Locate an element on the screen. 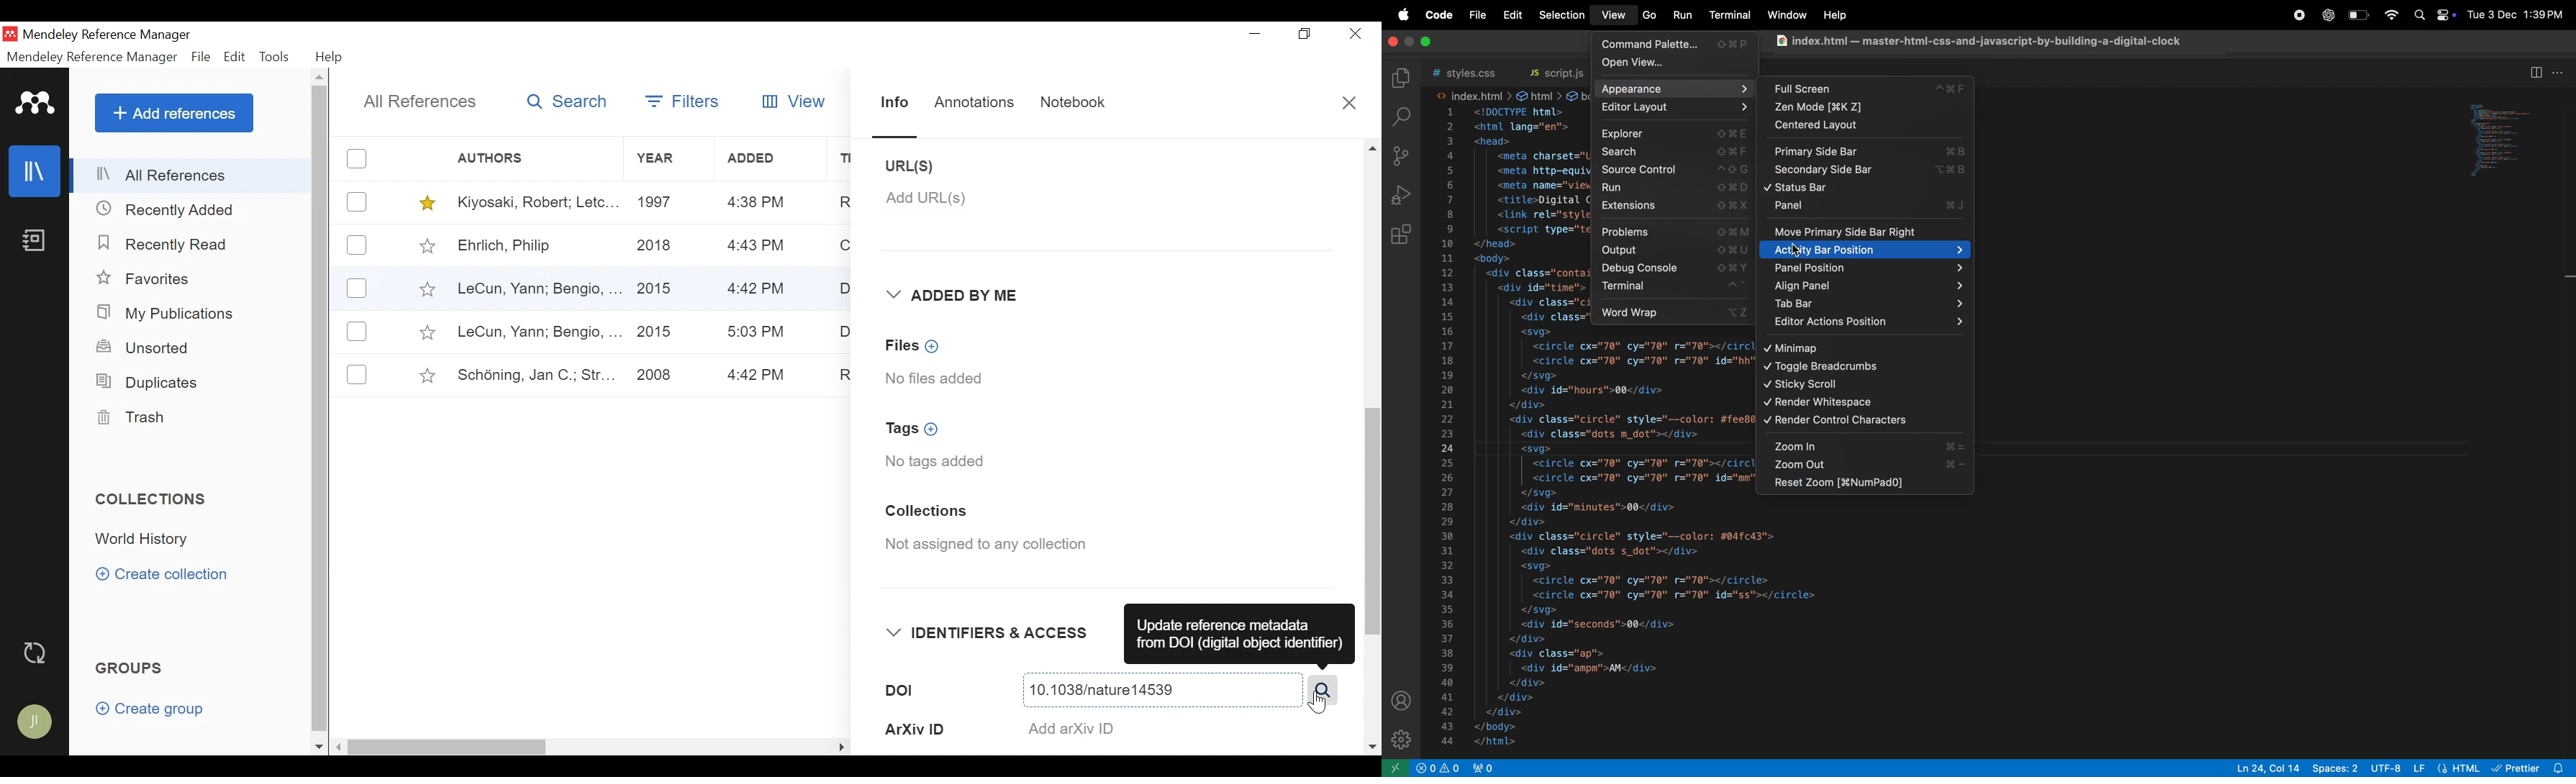 This screenshot has height=784, width=2576. ArXiv ID is located at coordinates (1112, 727).